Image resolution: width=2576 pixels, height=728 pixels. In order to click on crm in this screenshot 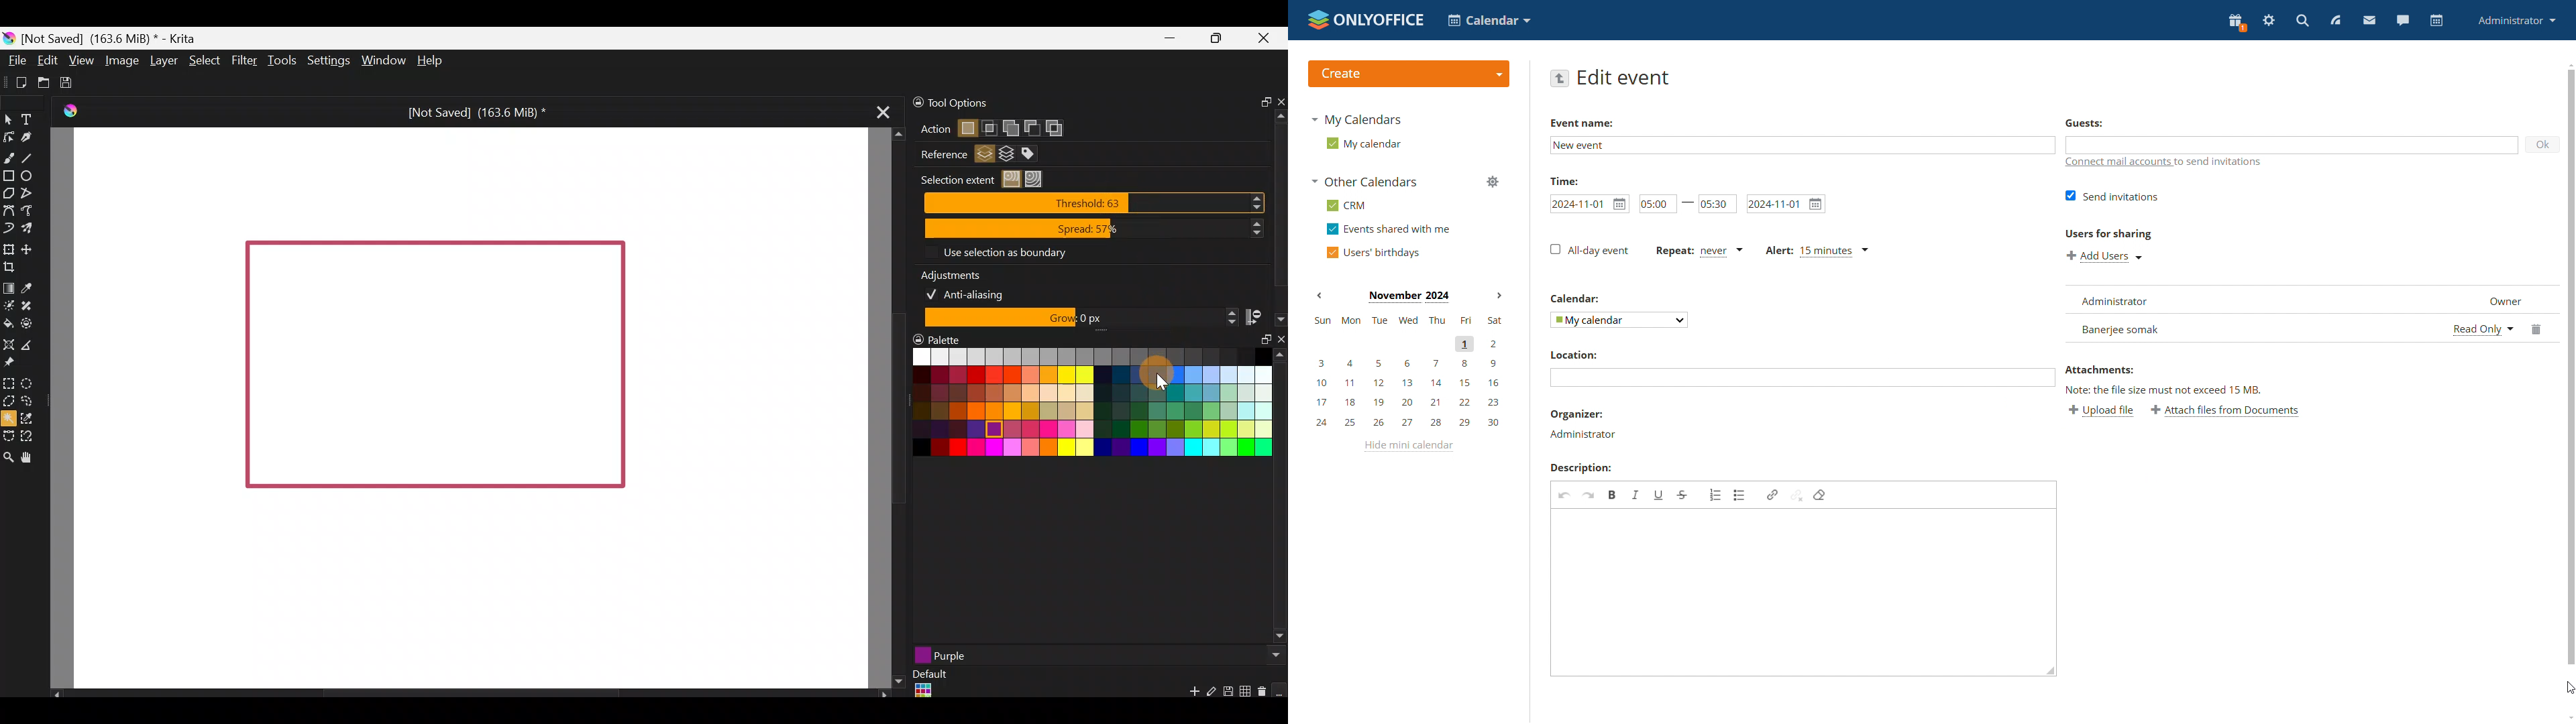, I will do `click(1350, 206)`.